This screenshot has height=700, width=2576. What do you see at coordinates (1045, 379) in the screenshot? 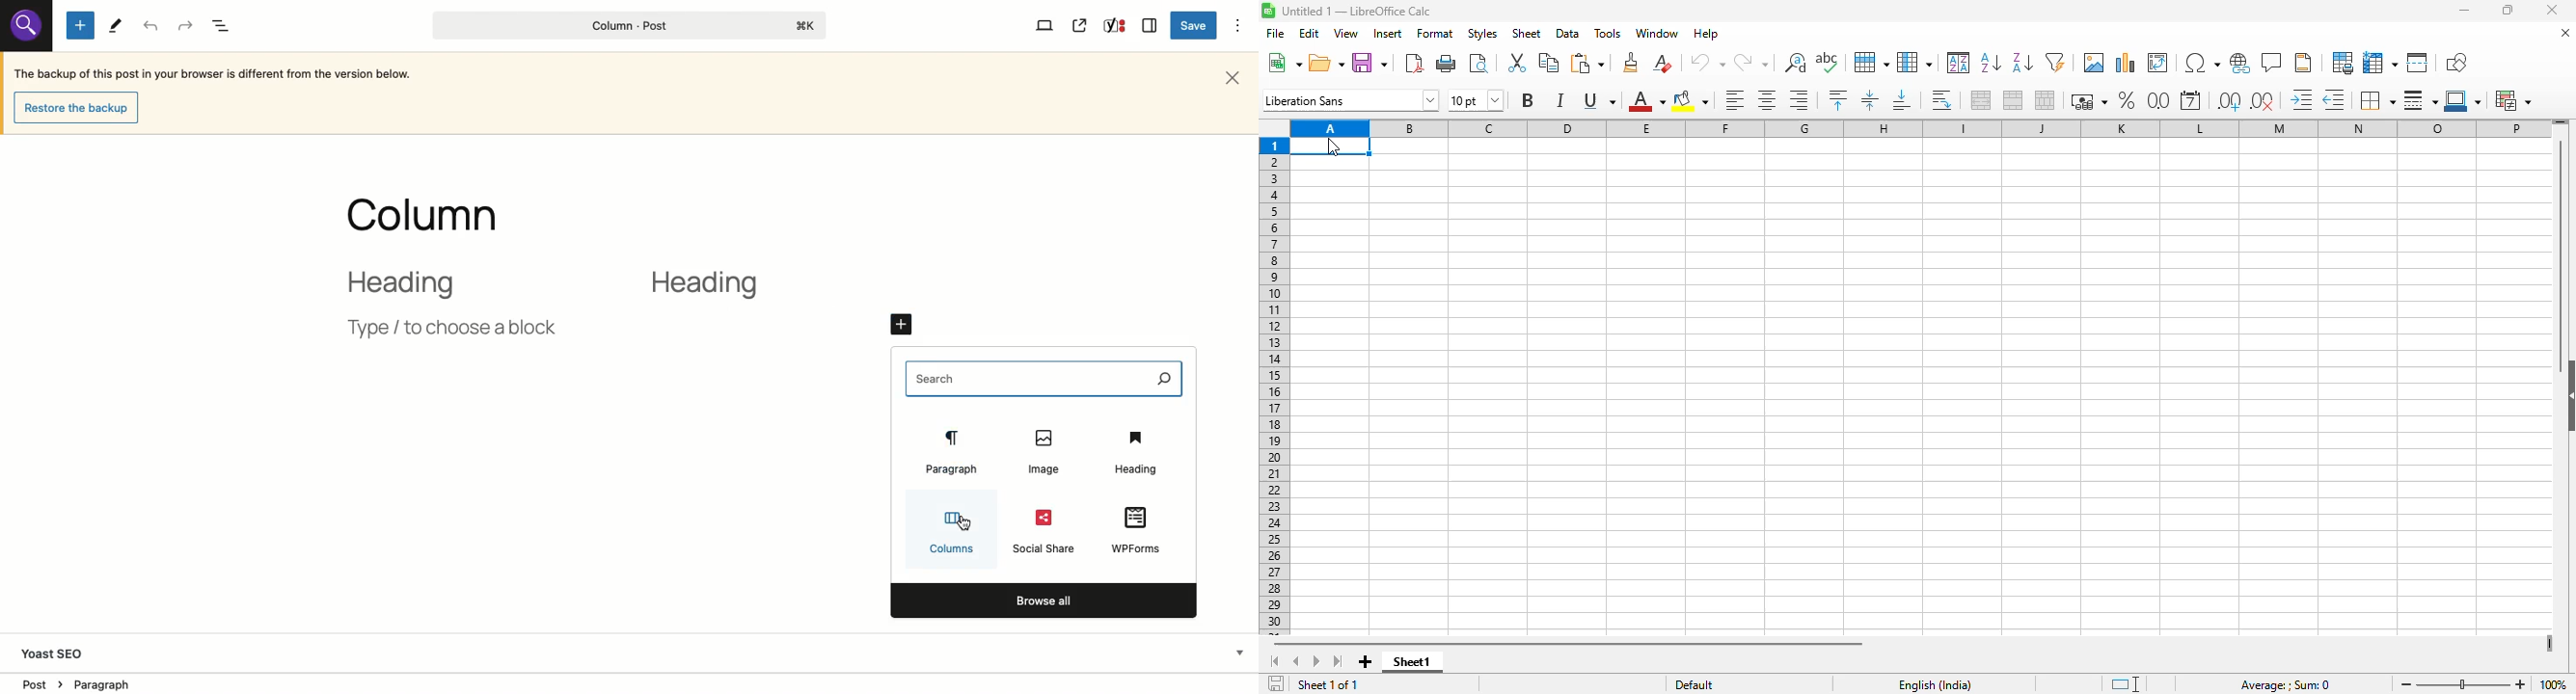
I see `Search` at bounding box center [1045, 379].